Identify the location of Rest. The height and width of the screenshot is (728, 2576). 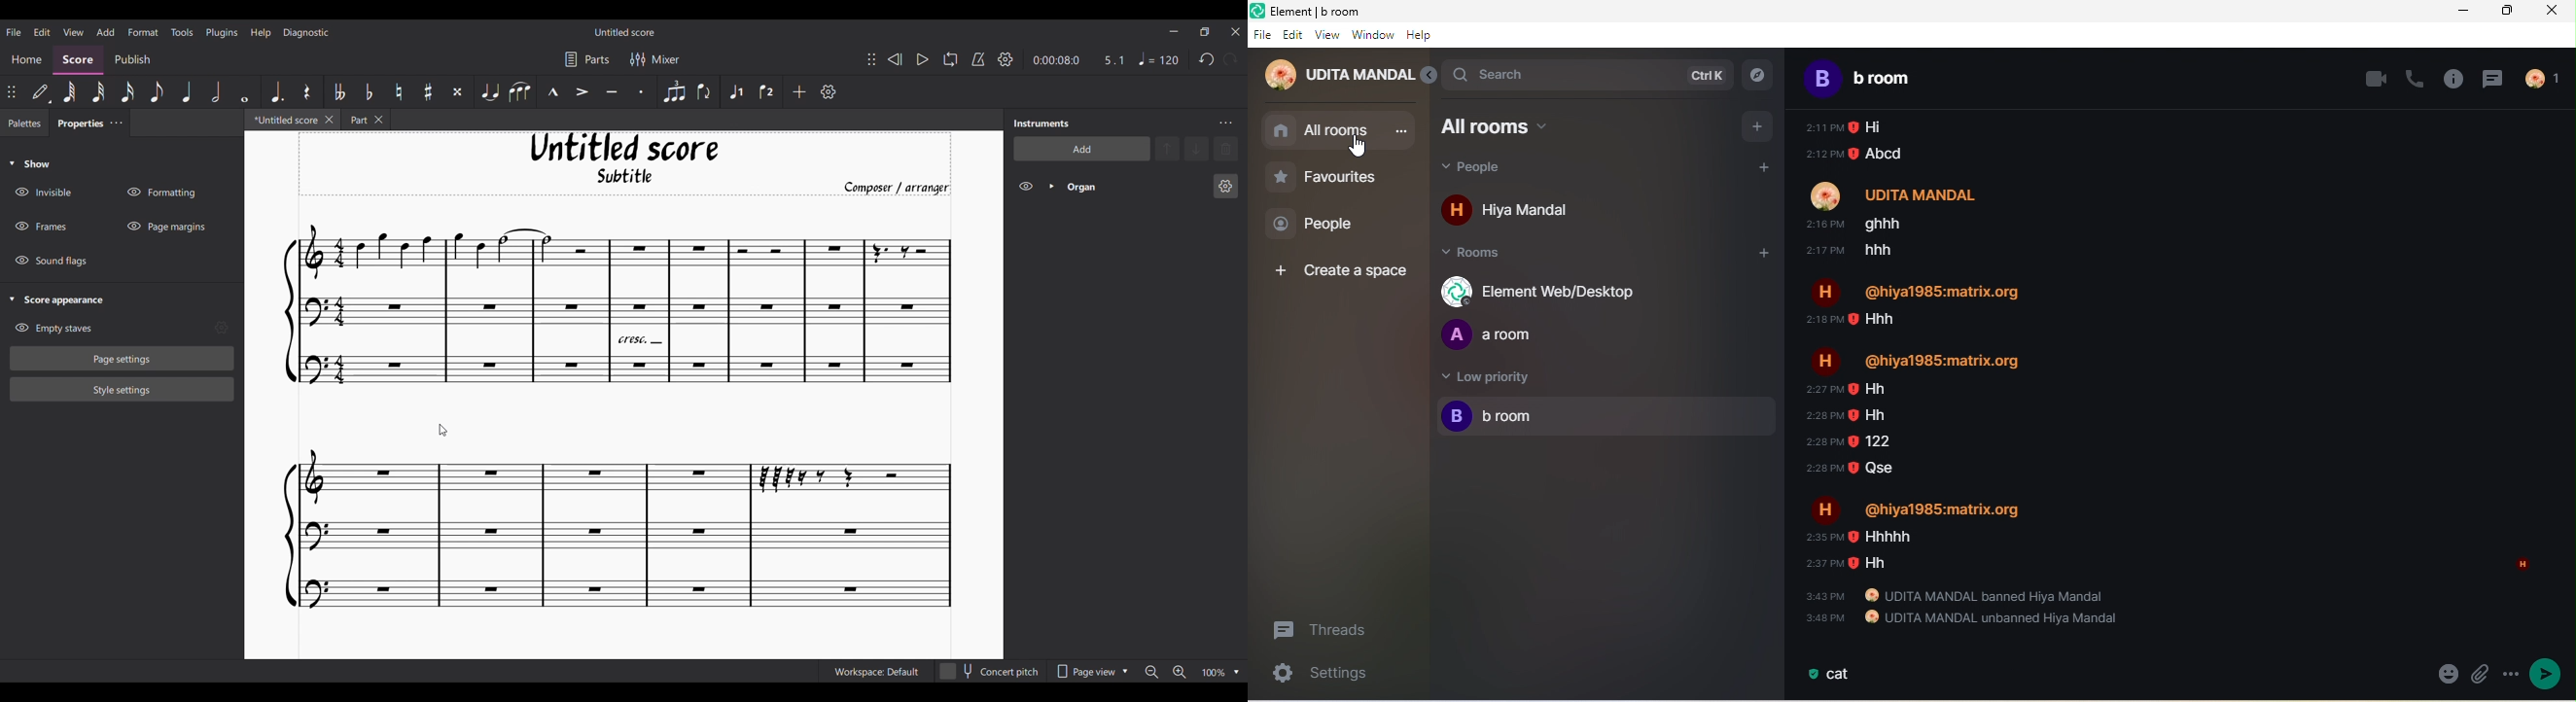
(307, 92).